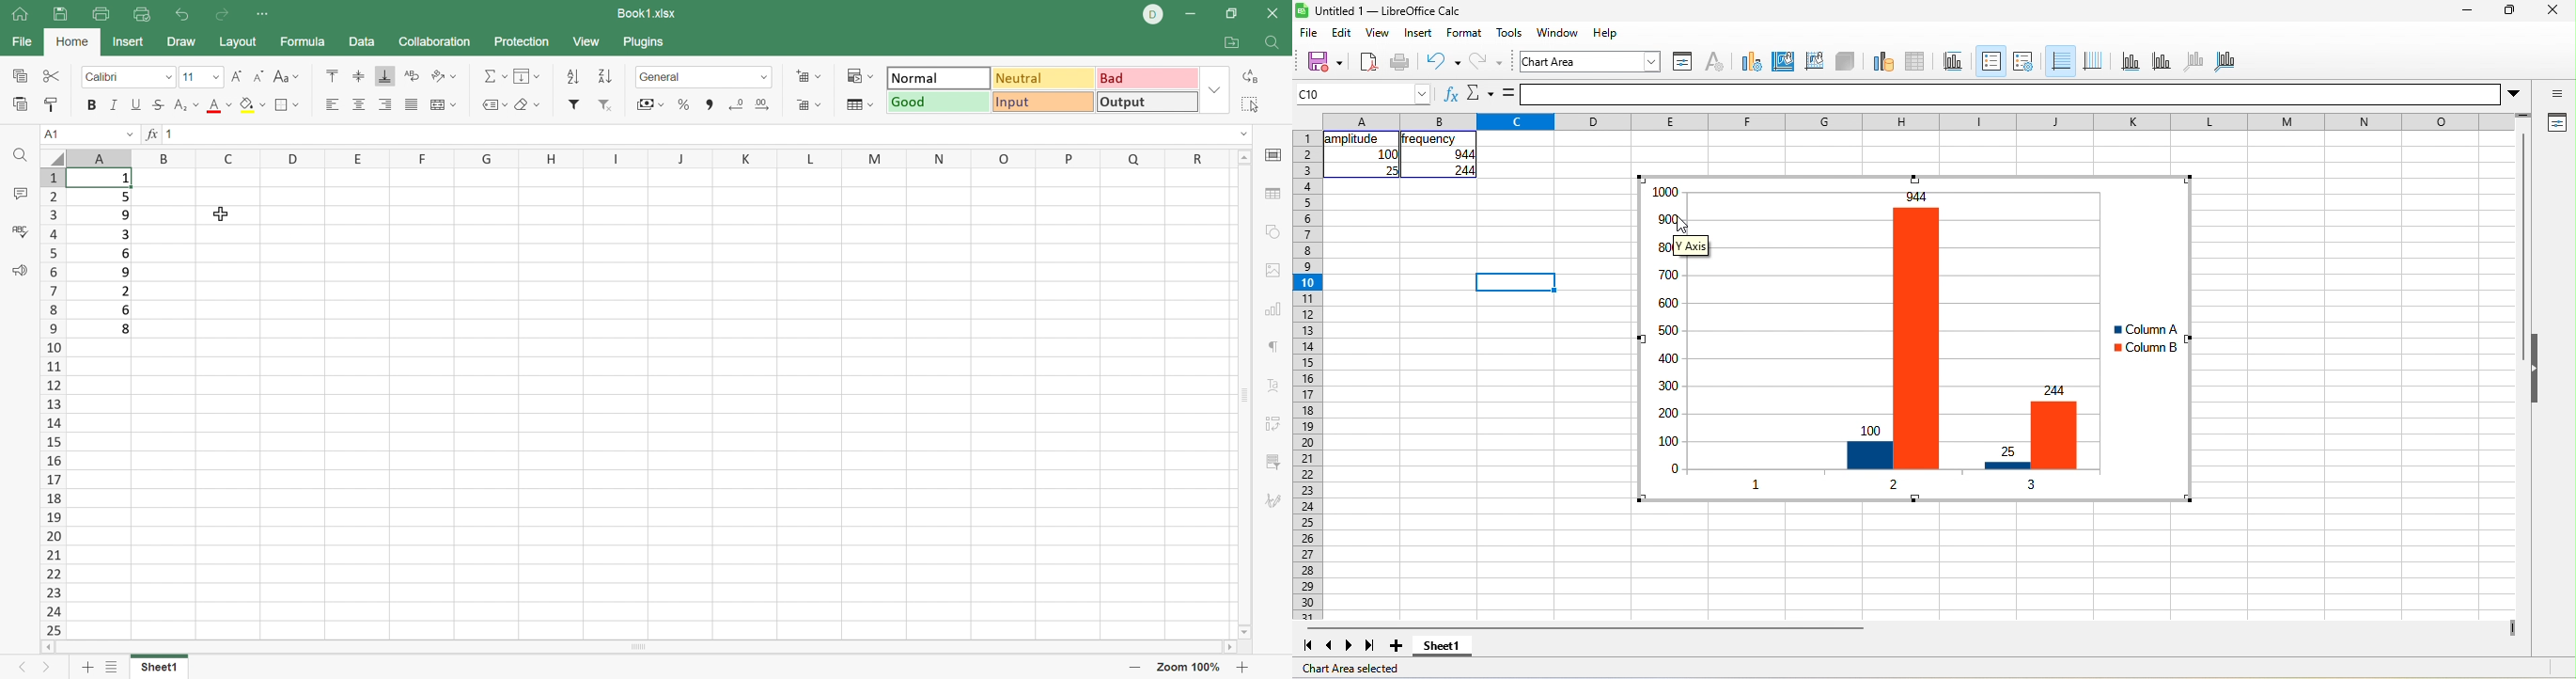 The width and height of the screenshot is (2576, 700). Describe the element at coordinates (494, 76) in the screenshot. I see `Summation` at that location.